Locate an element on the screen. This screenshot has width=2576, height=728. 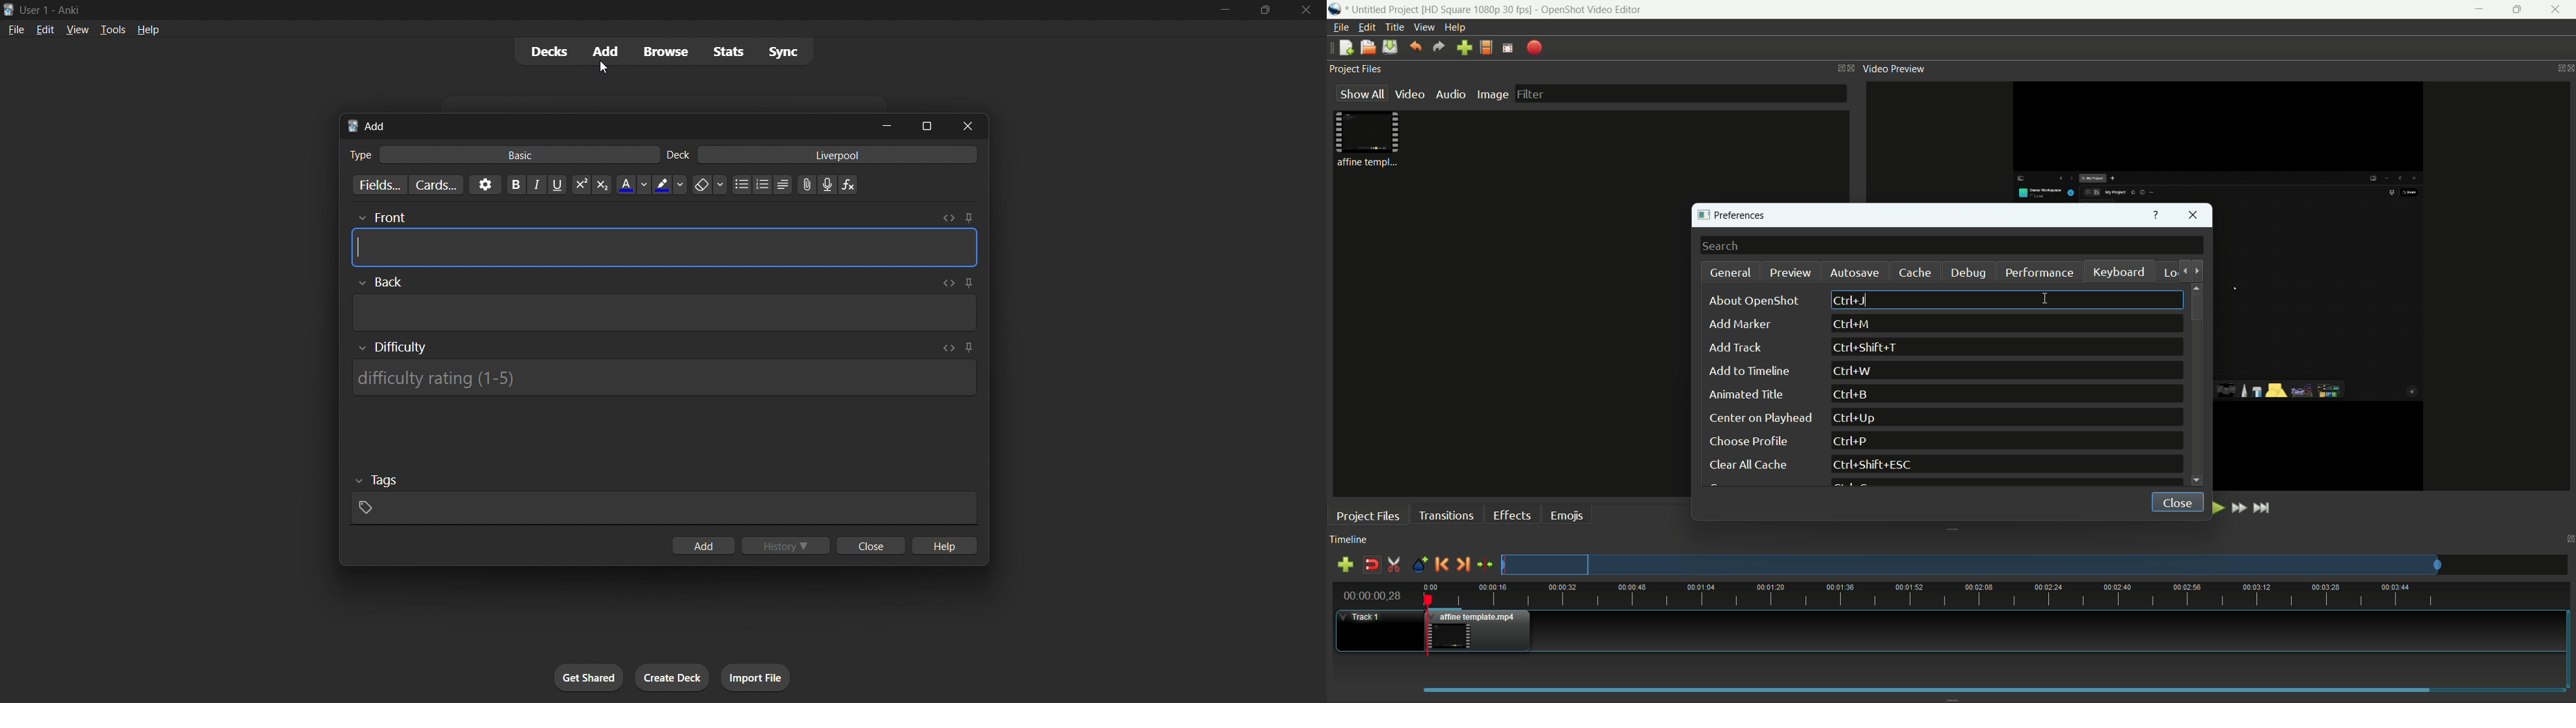
sync is located at coordinates (784, 53).